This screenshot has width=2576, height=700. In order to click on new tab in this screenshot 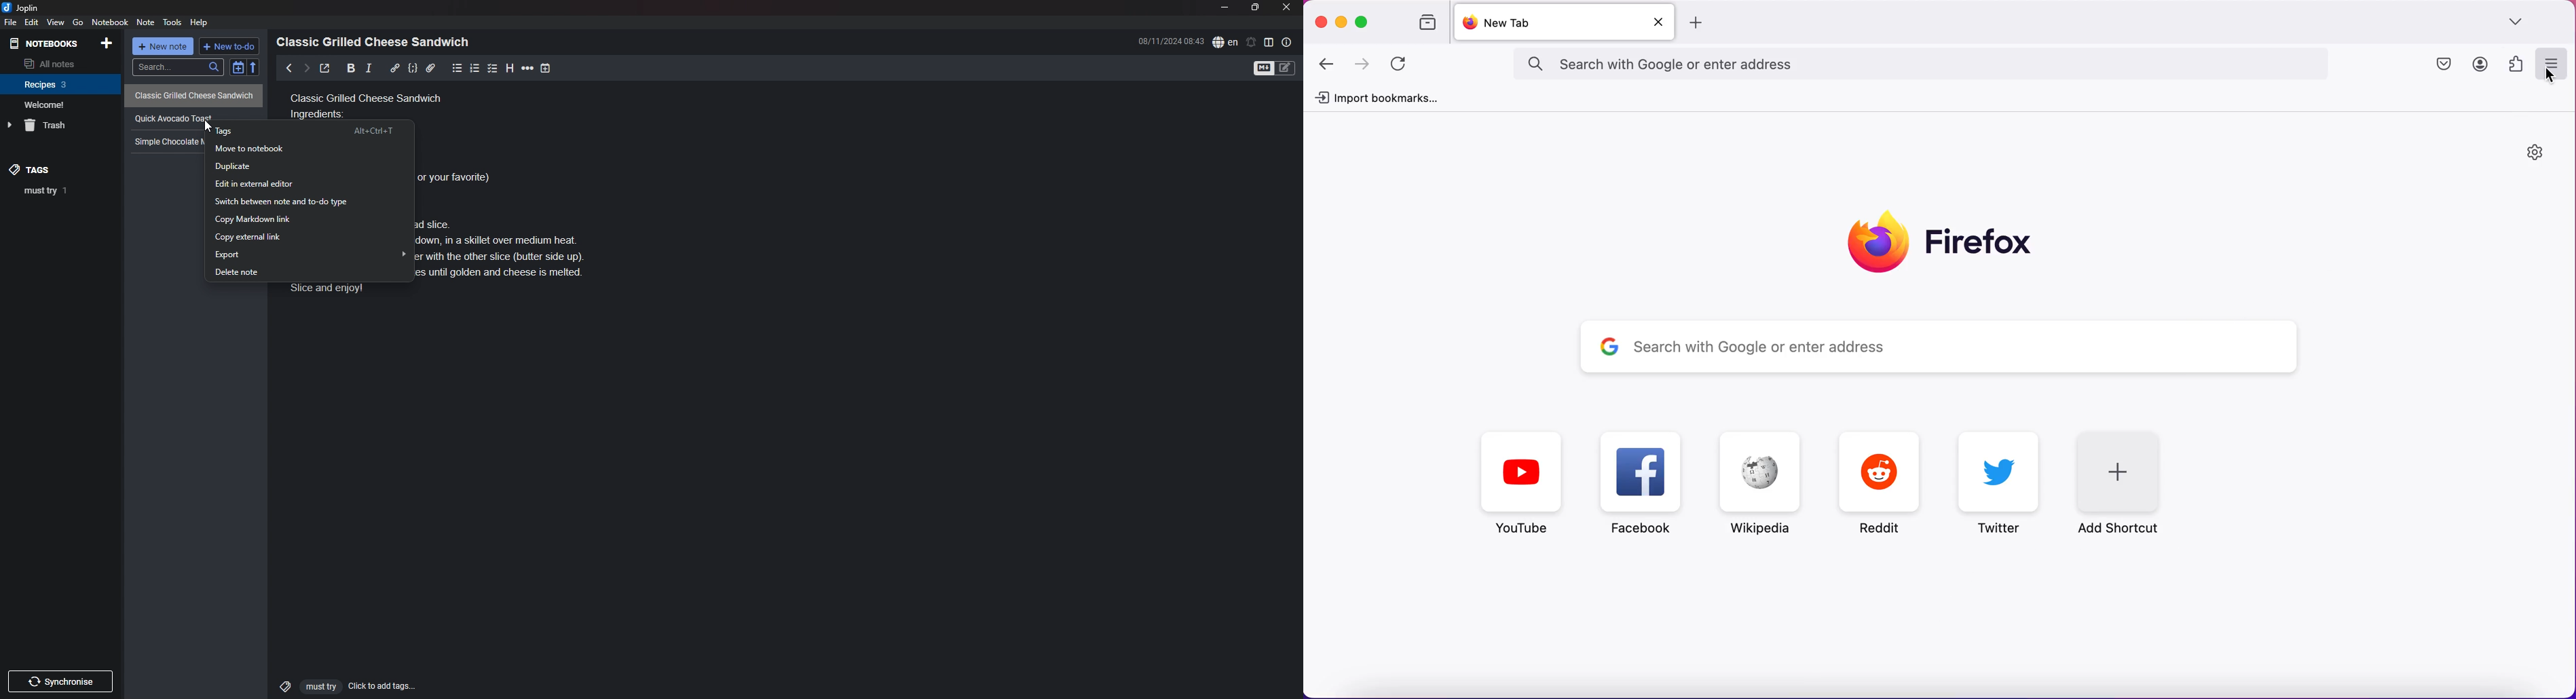, I will do `click(1546, 22)`.